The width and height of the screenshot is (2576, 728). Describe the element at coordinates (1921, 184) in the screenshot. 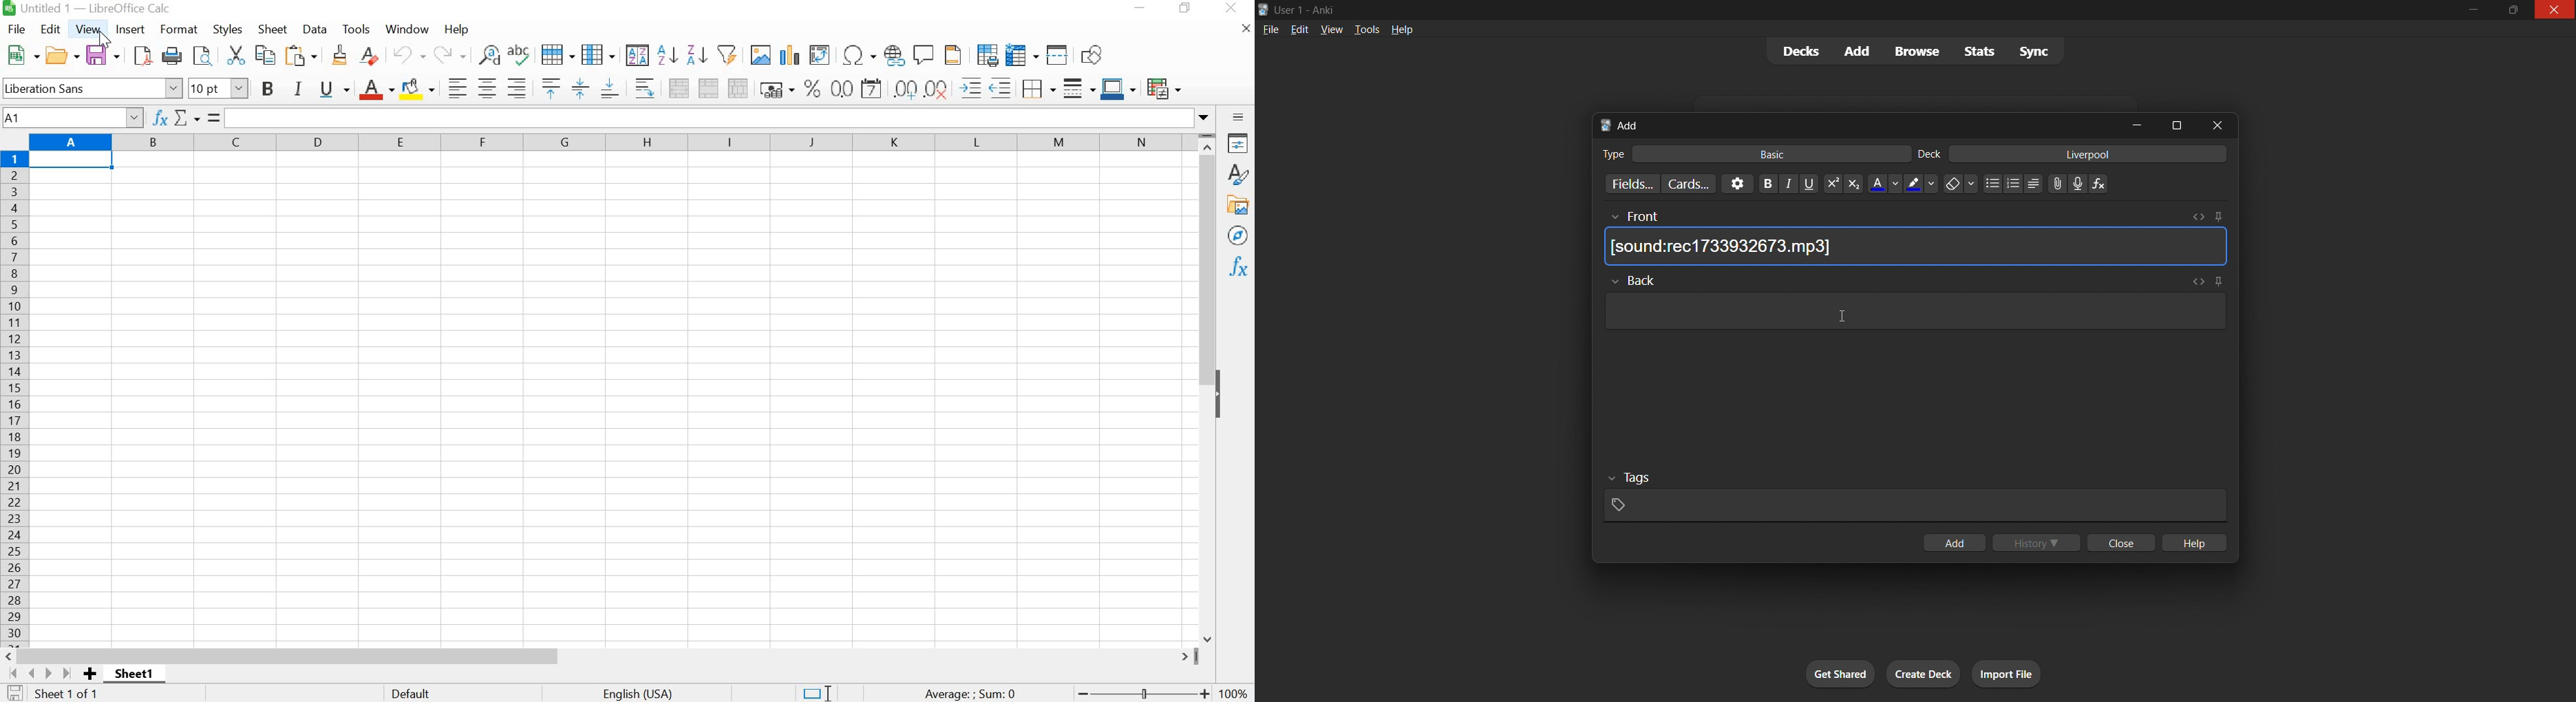

I see `font highlight` at that location.